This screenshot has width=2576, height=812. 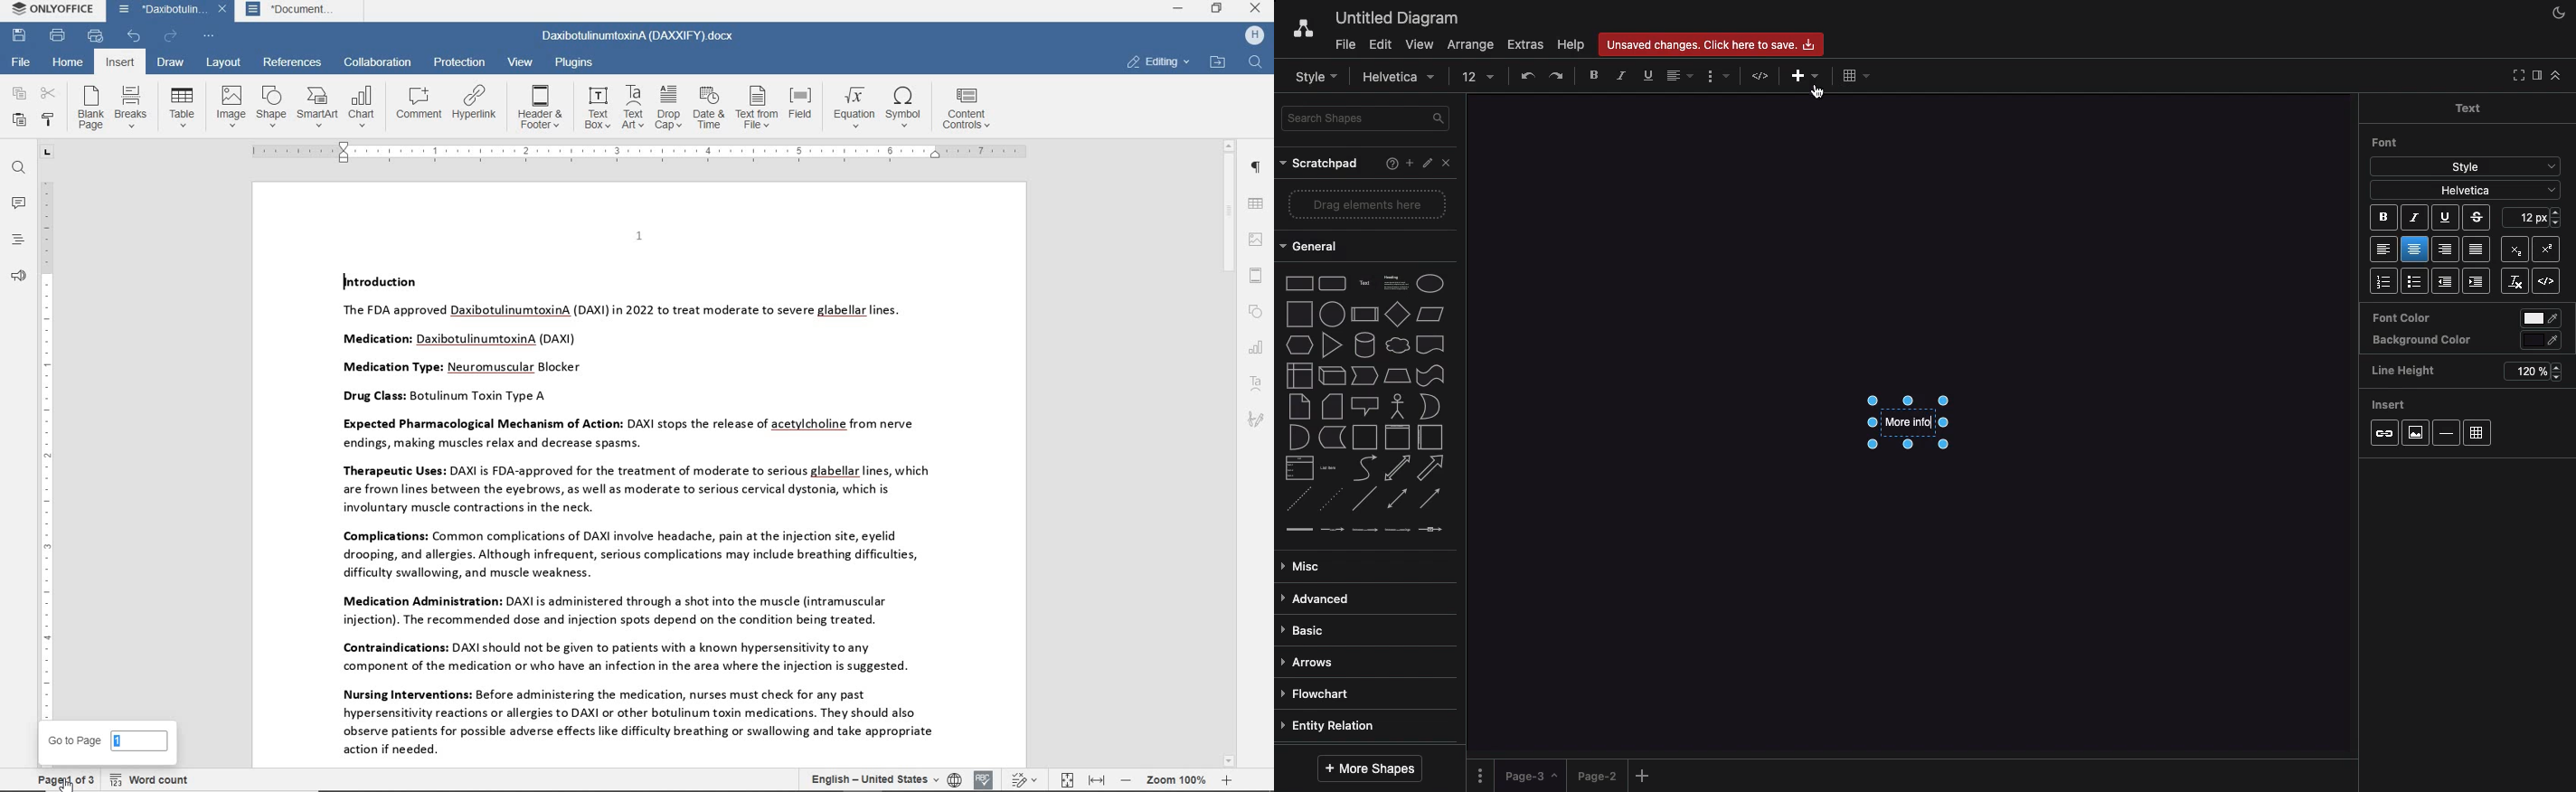 What do you see at coordinates (1365, 467) in the screenshot?
I see `curve` at bounding box center [1365, 467].